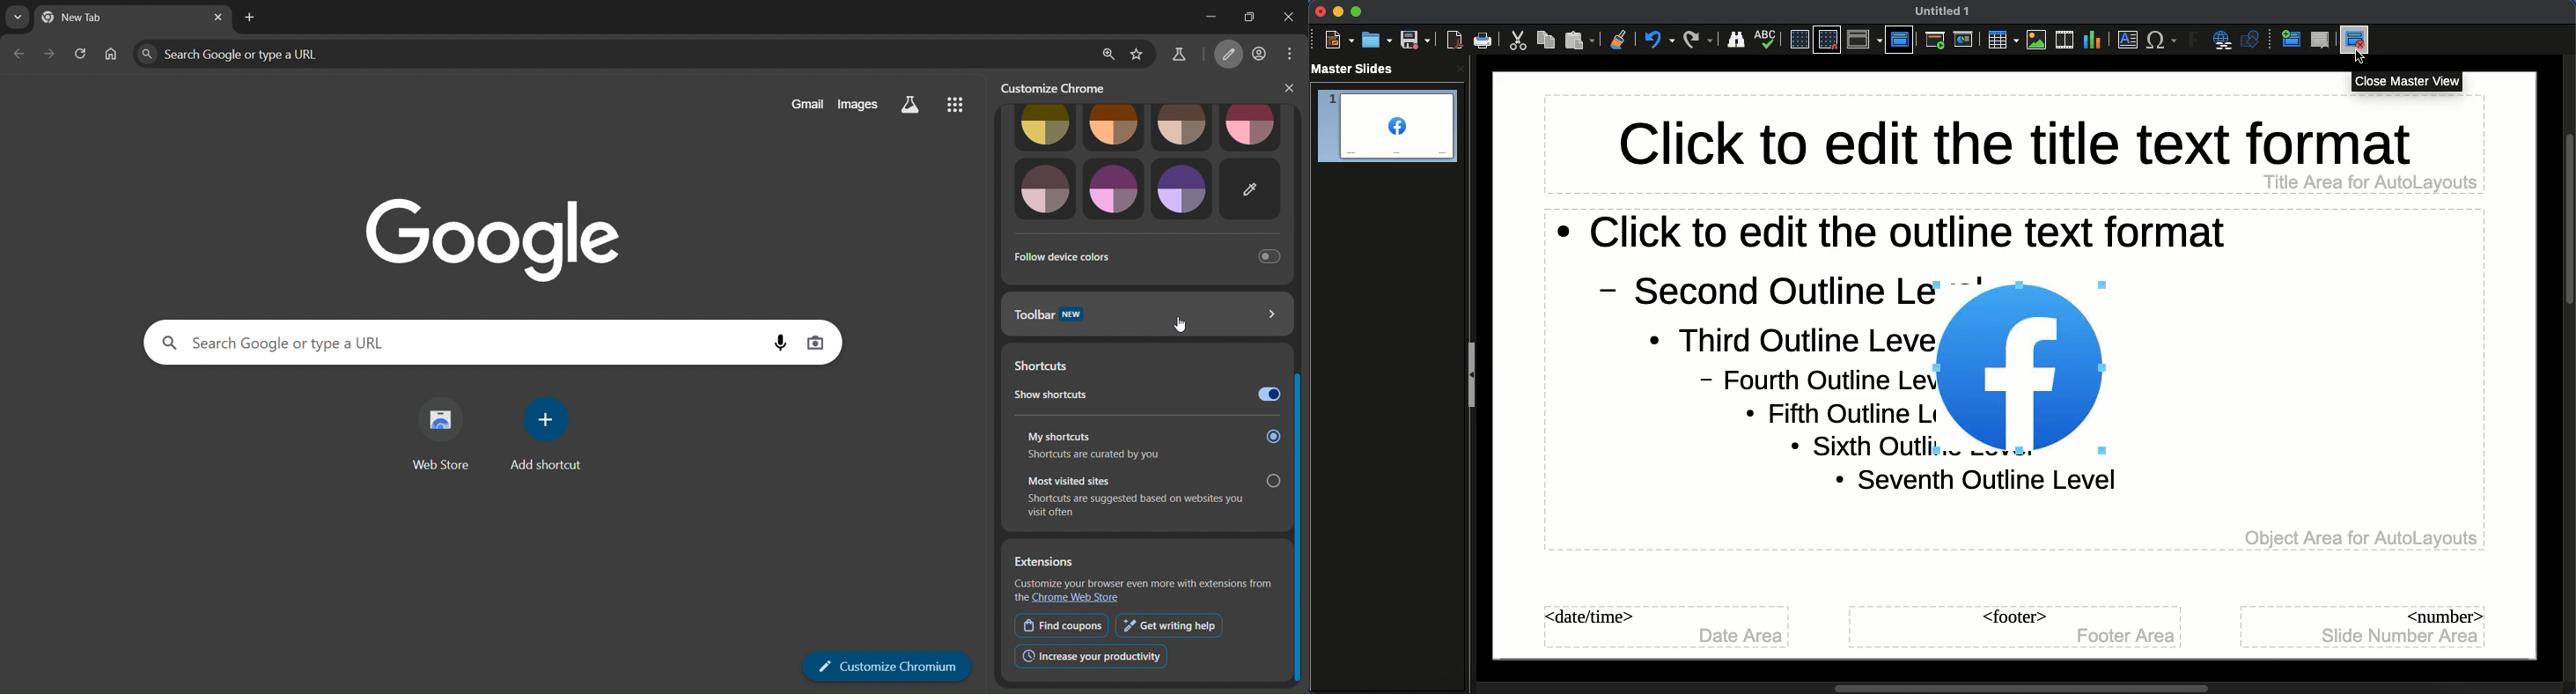 This screenshot has height=700, width=2576. I want to click on show shortcuts, so click(1145, 395).